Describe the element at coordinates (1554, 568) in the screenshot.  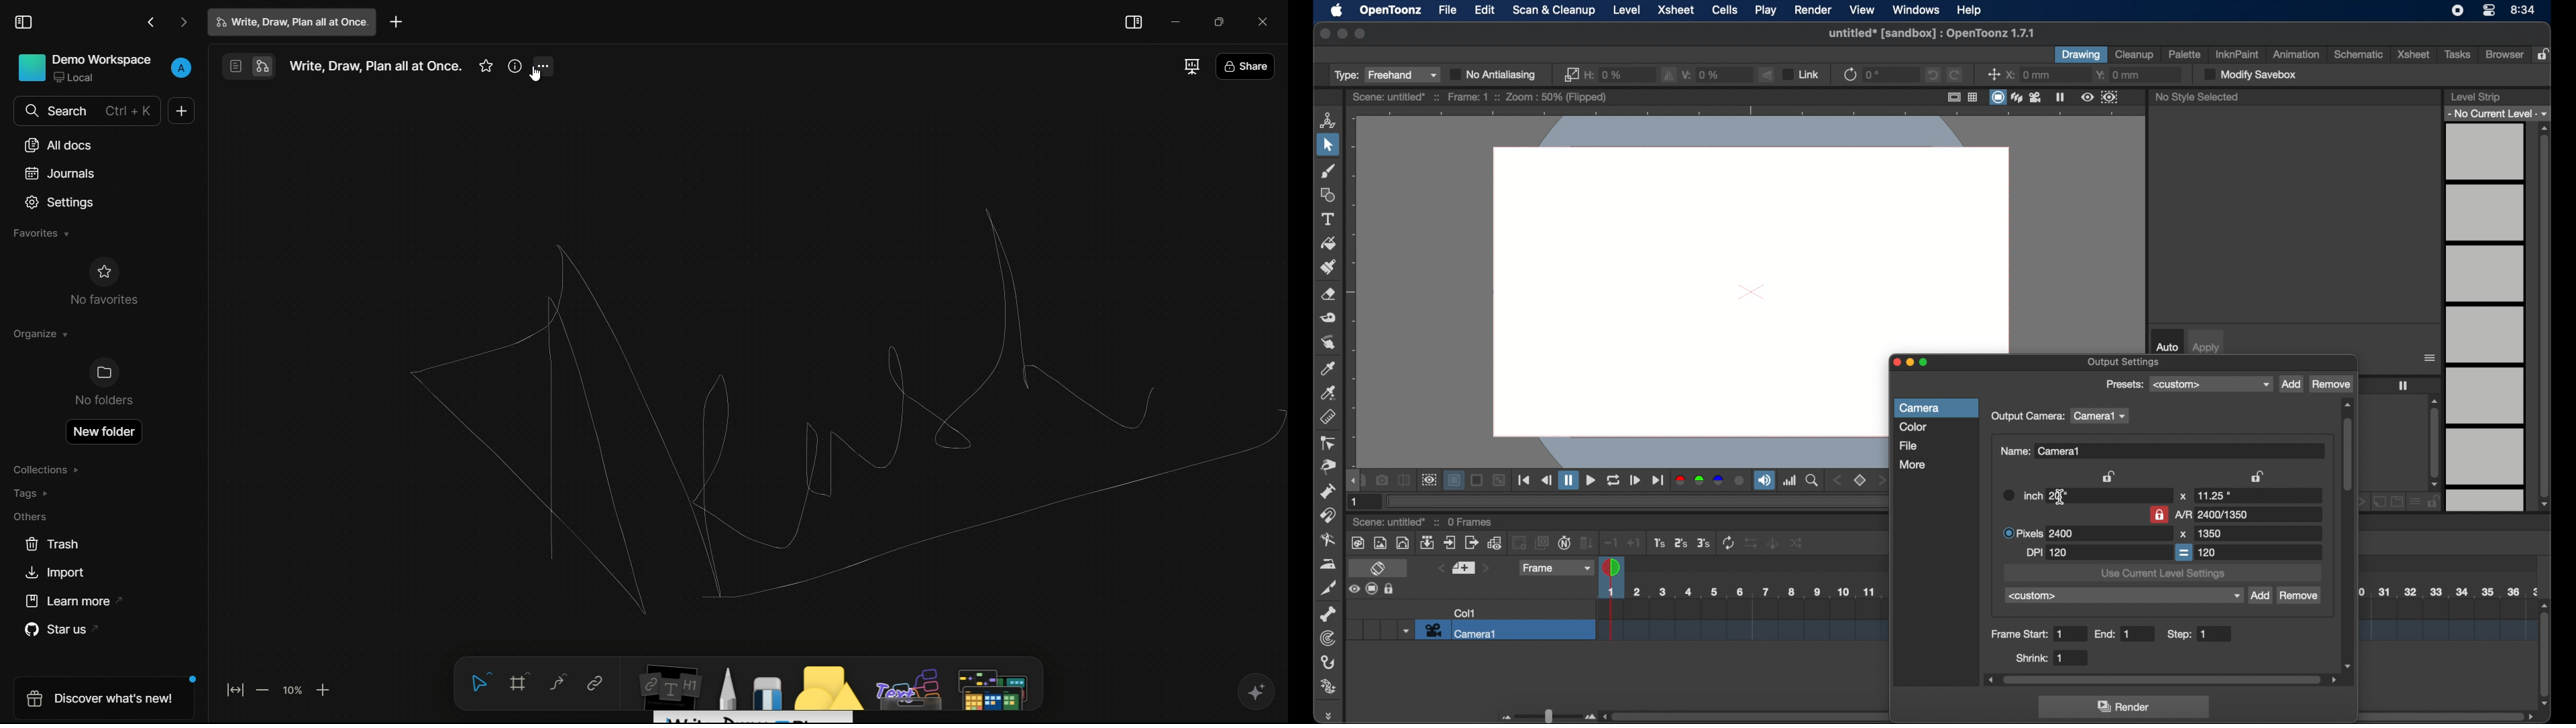
I see `frame` at that location.